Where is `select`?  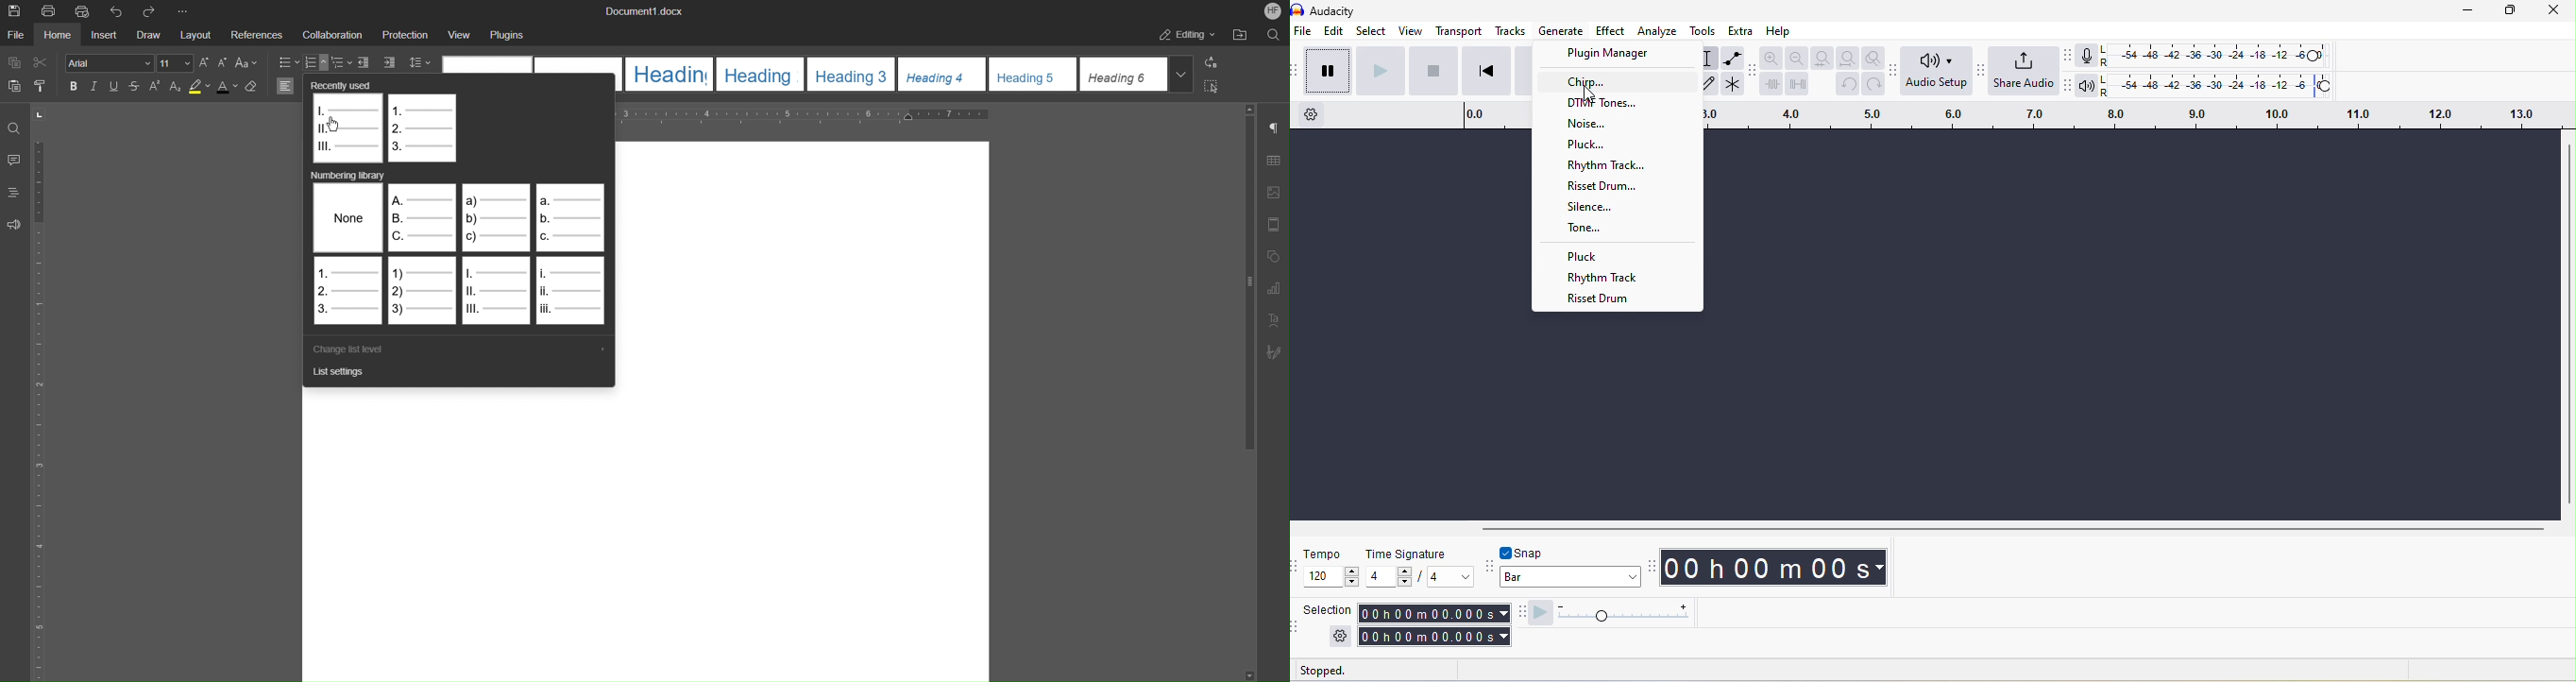
select is located at coordinates (1371, 32).